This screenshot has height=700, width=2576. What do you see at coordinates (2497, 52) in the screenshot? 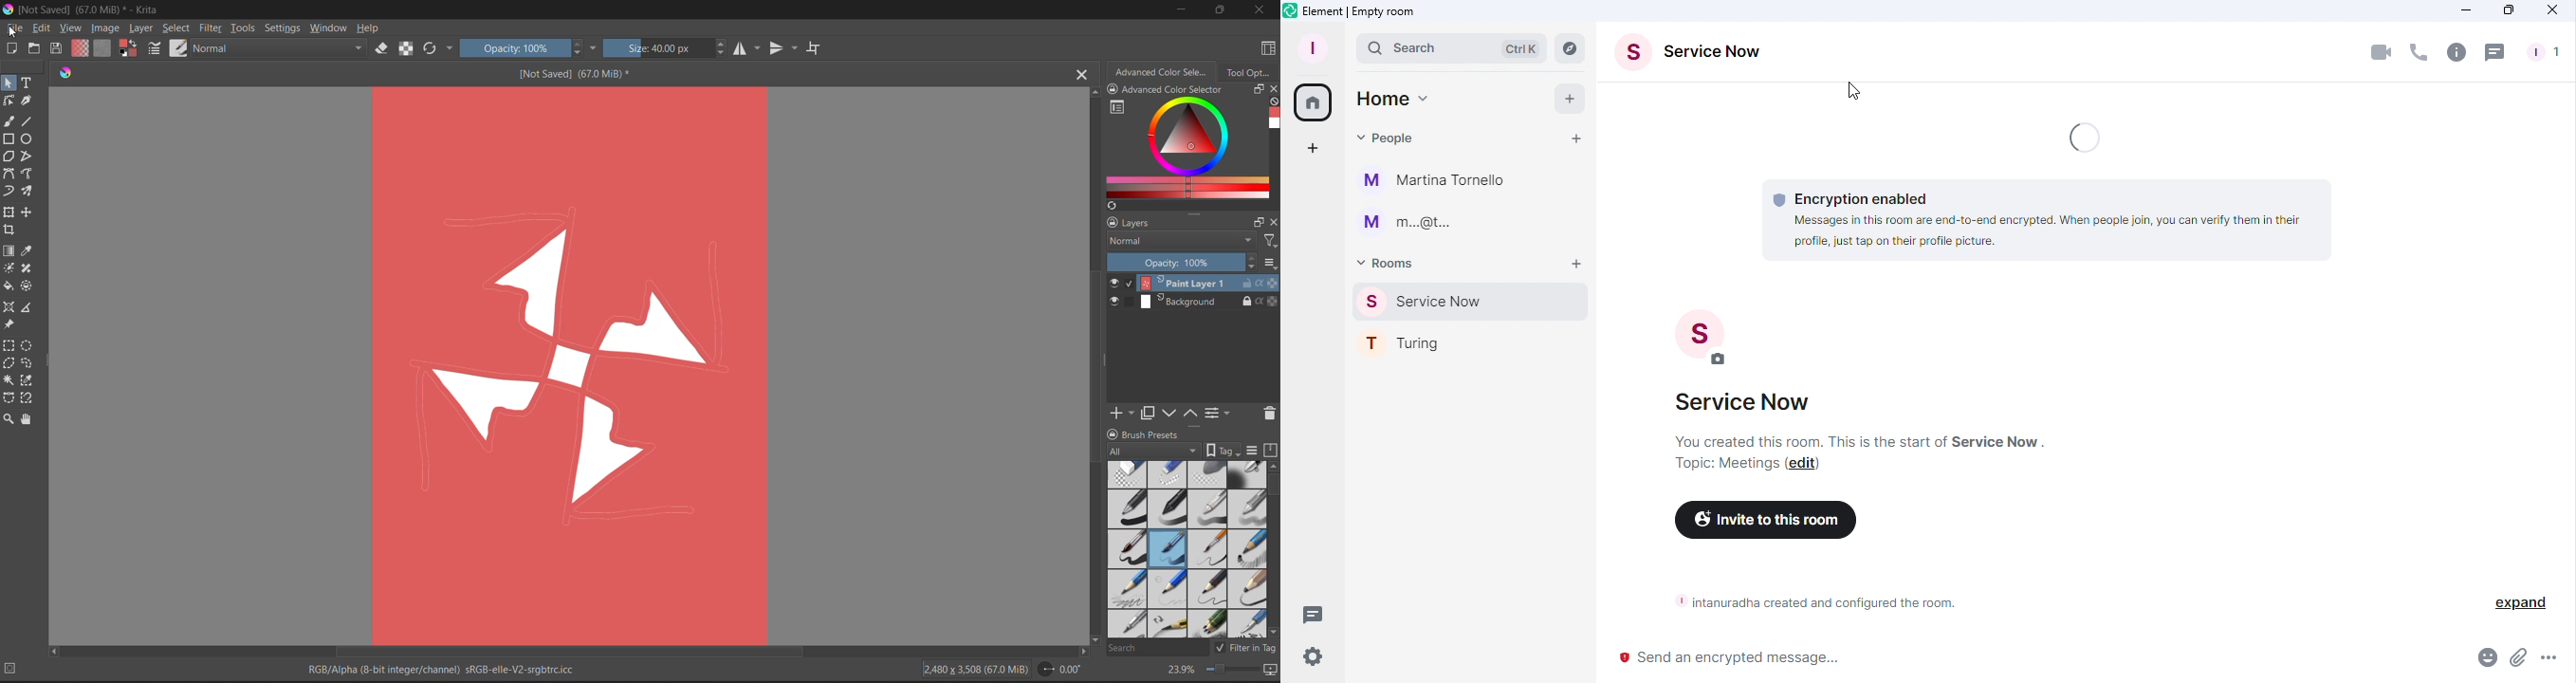
I see `Threads` at bounding box center [2497, 52].